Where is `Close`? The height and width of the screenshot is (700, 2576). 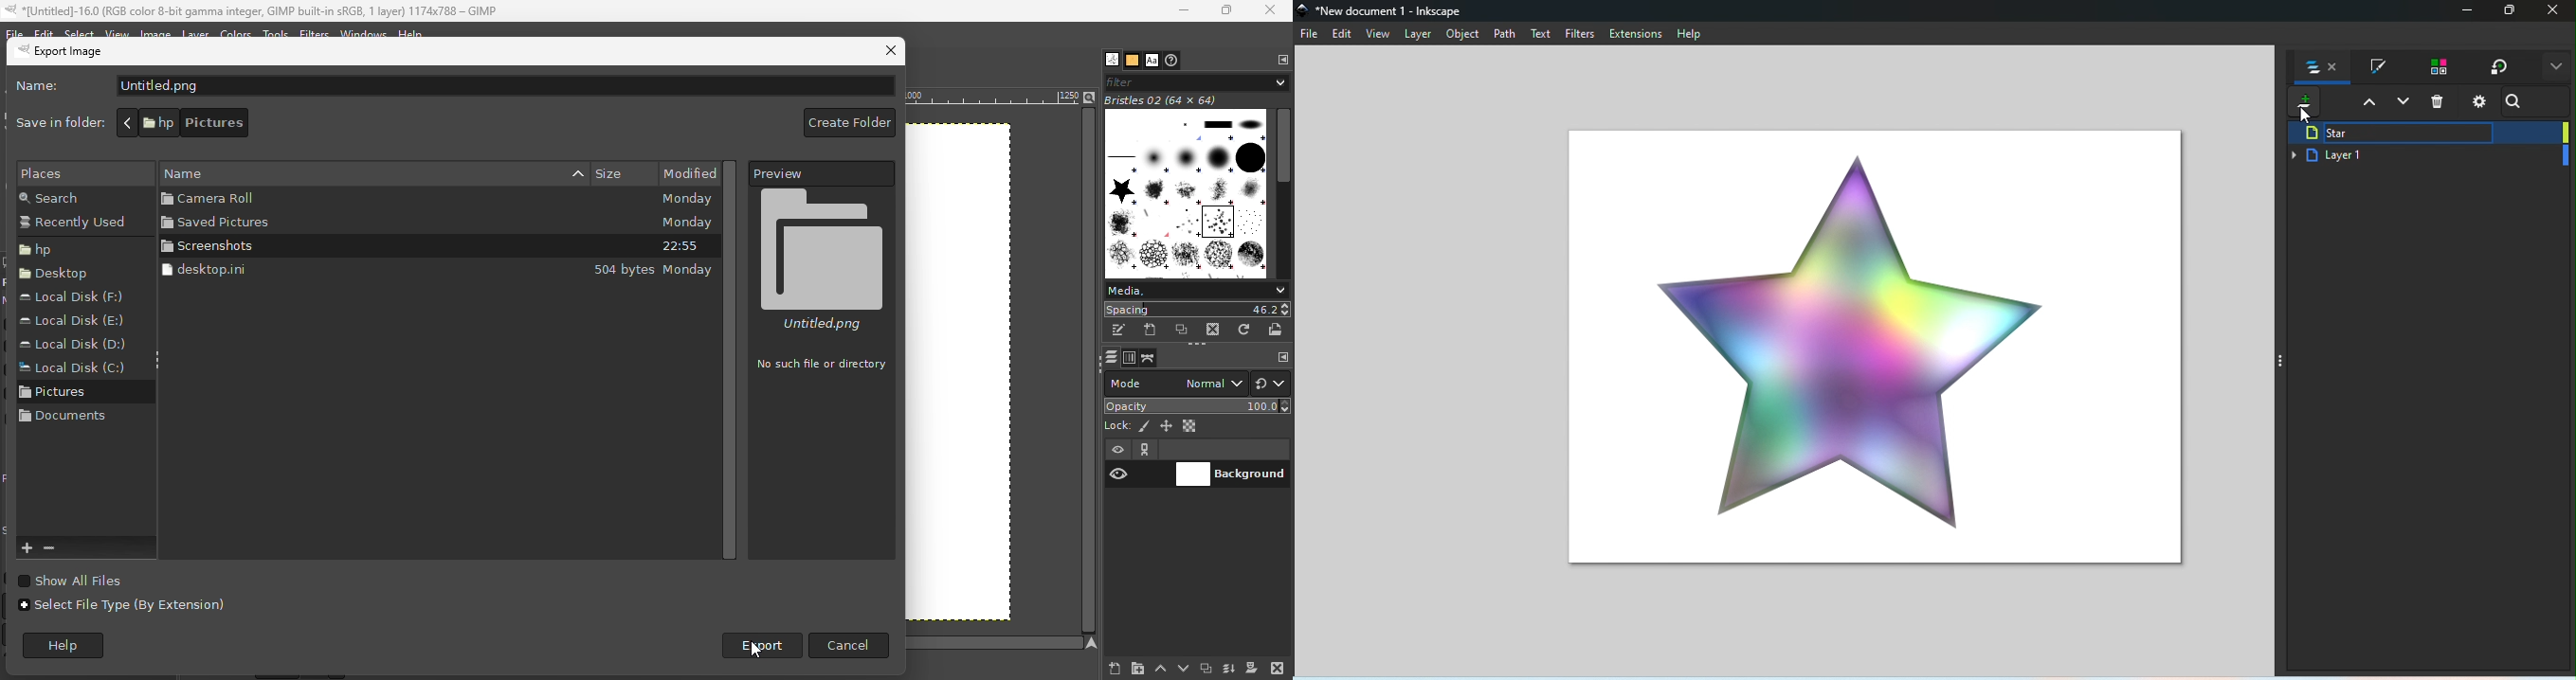 Close is located at coordinates (1271, 10).